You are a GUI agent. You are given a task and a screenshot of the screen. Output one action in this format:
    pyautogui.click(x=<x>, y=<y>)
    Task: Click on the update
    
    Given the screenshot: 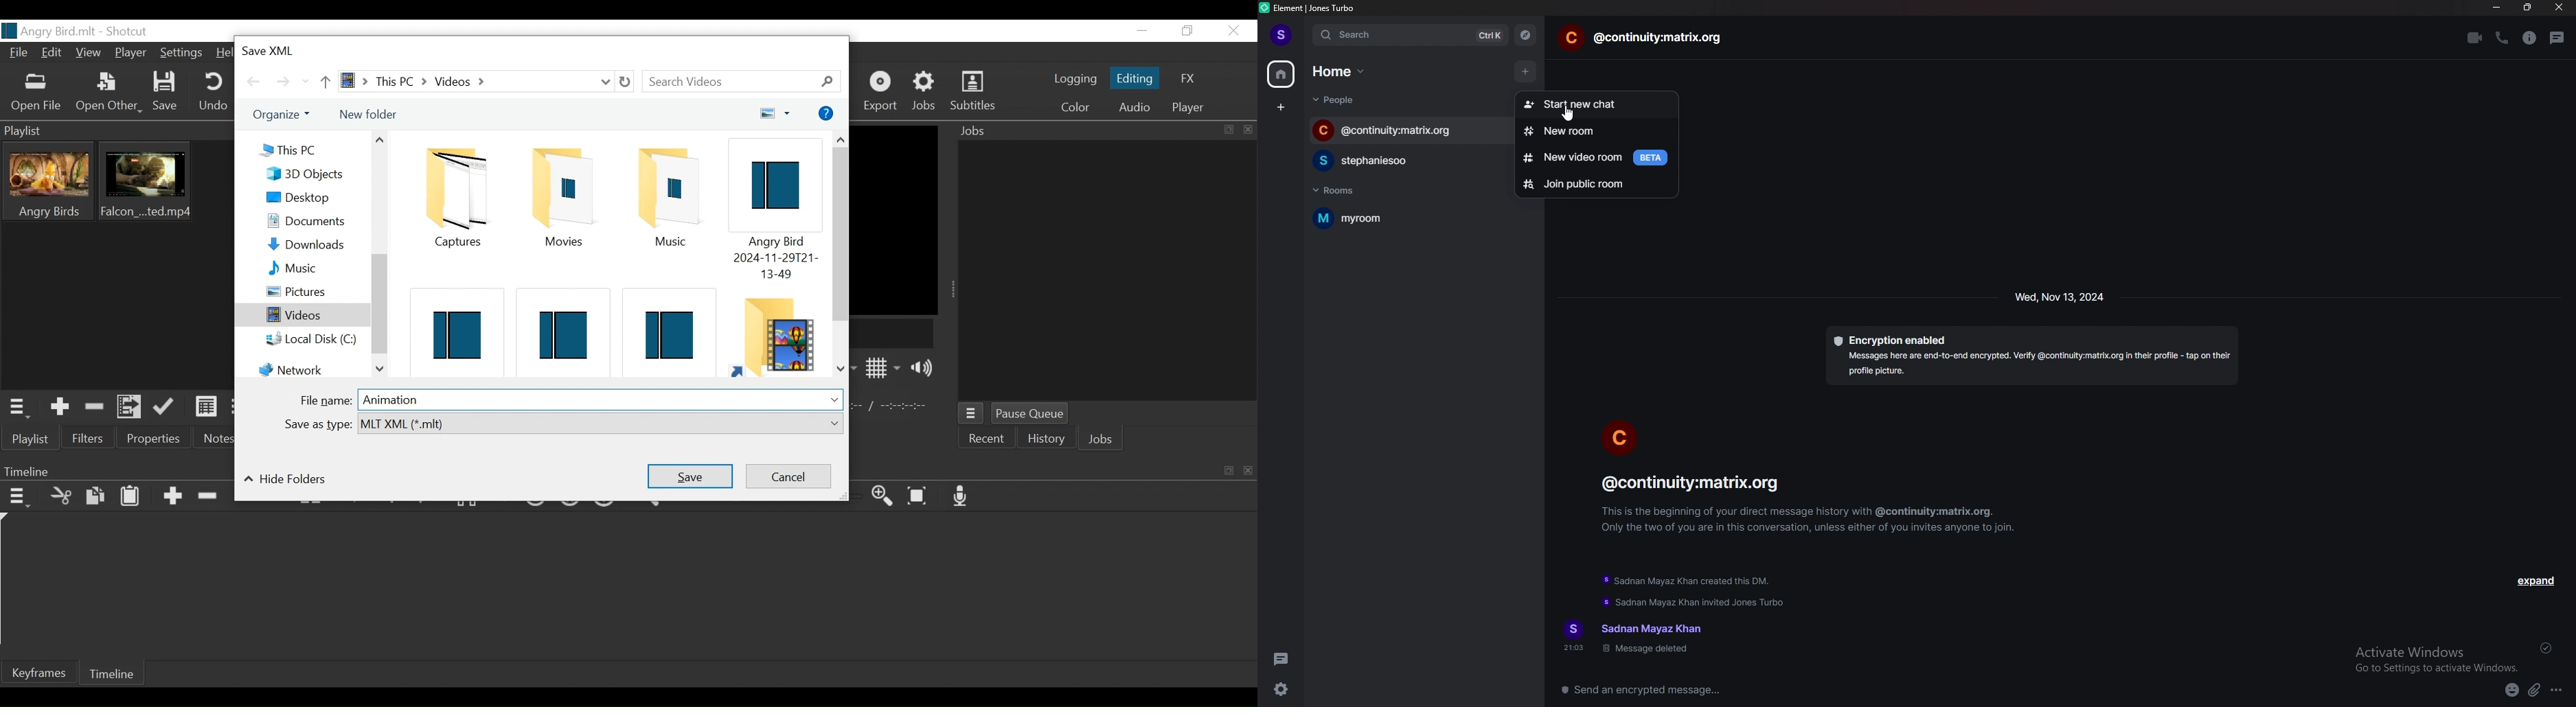 What is the action you would take?
    pyautogui.click(x=1688, y=583)
    